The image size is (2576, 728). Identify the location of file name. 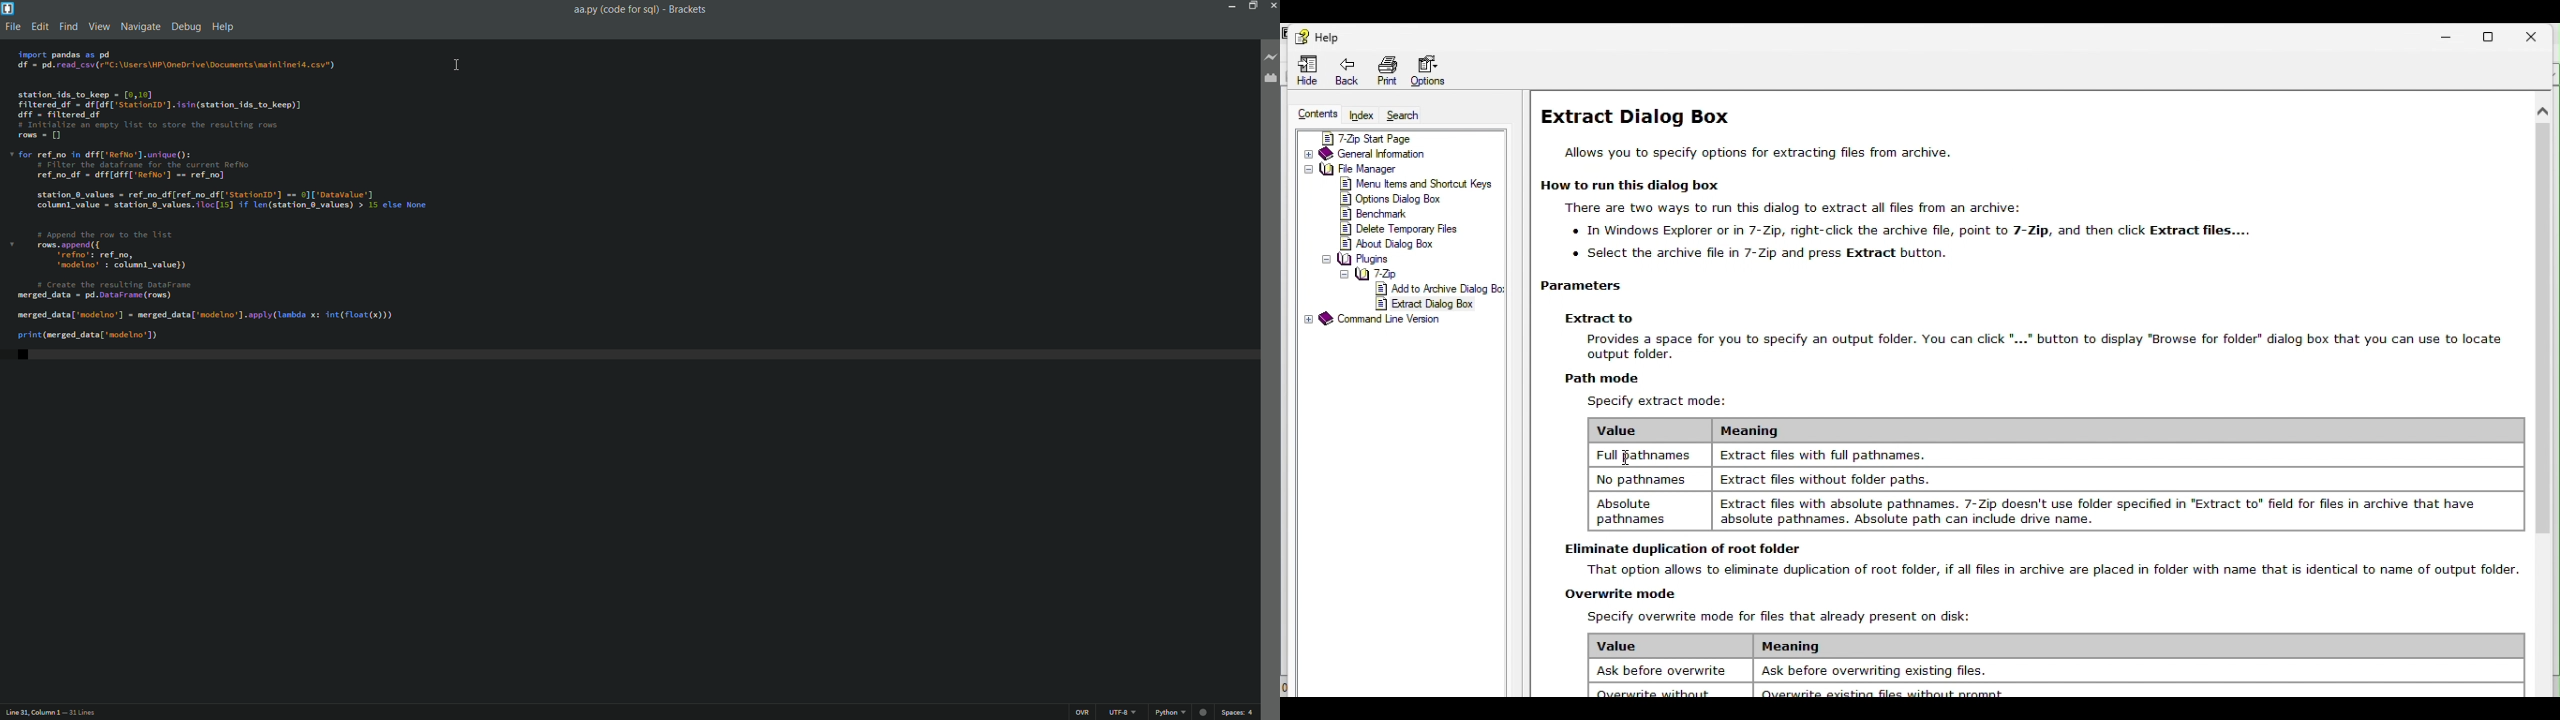
(616, 10).